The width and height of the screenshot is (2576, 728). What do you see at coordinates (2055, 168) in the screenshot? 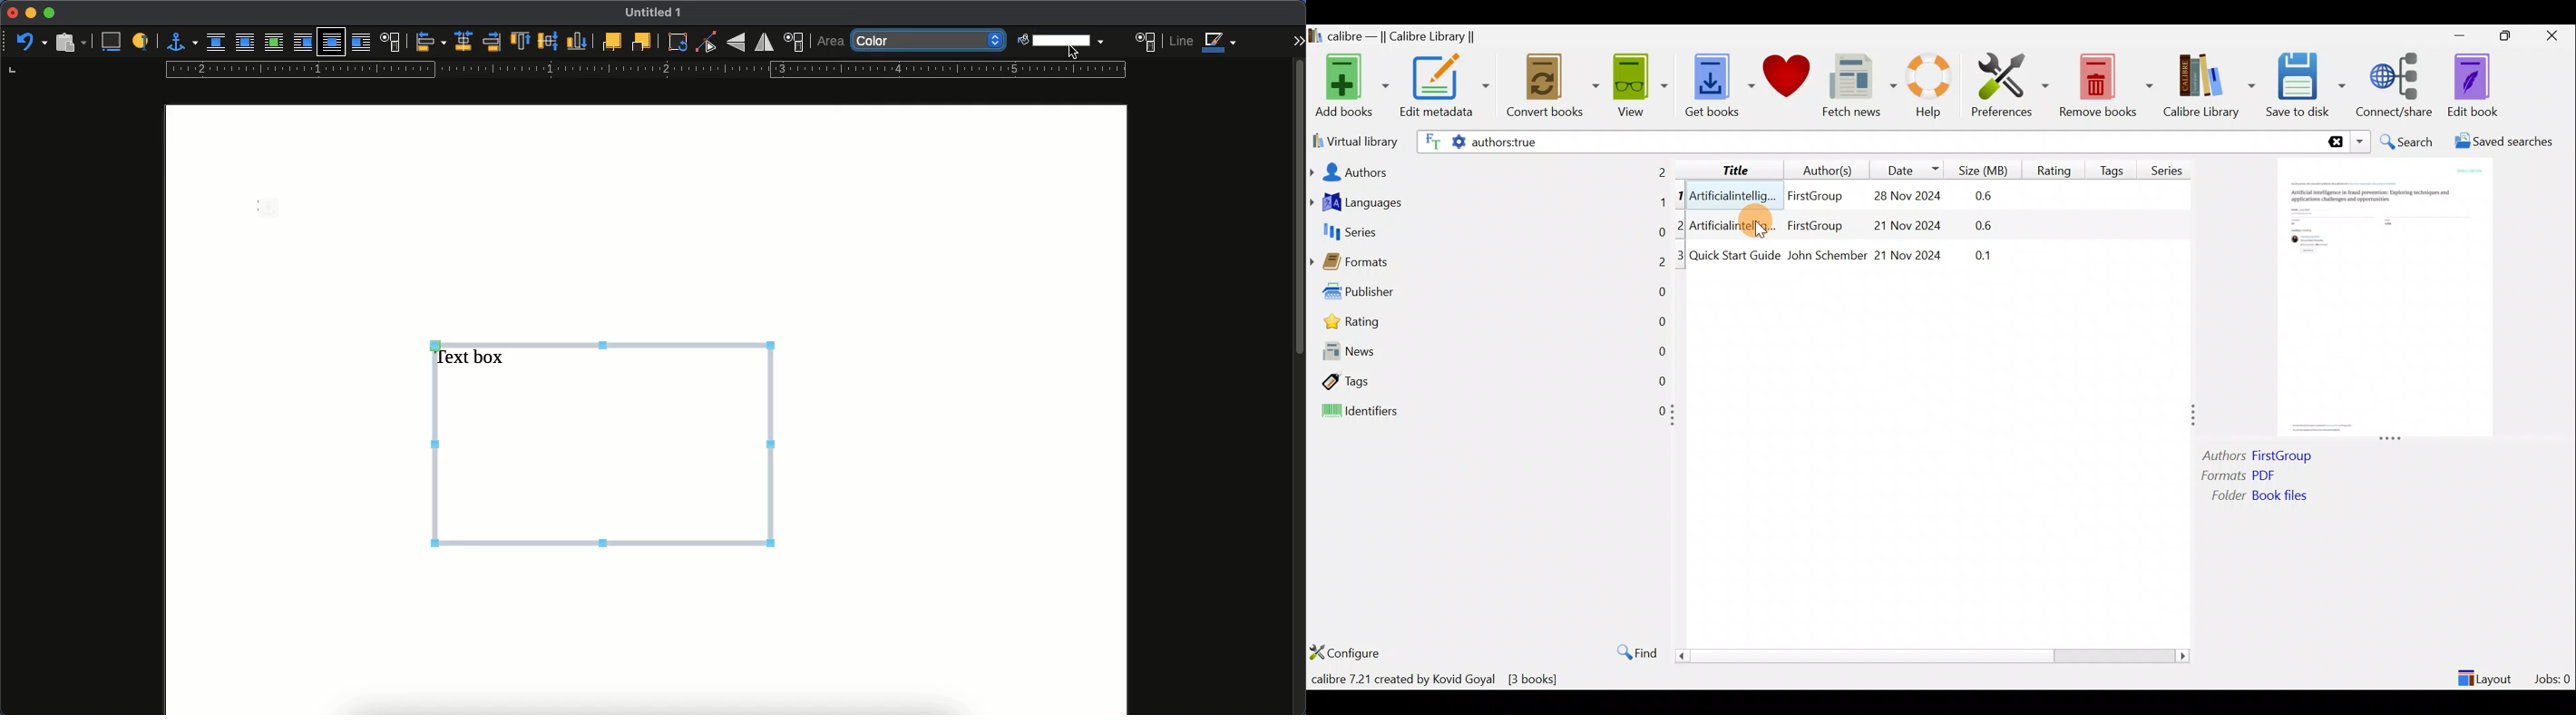
I see `Rating` at bounding box center [2055, 168].